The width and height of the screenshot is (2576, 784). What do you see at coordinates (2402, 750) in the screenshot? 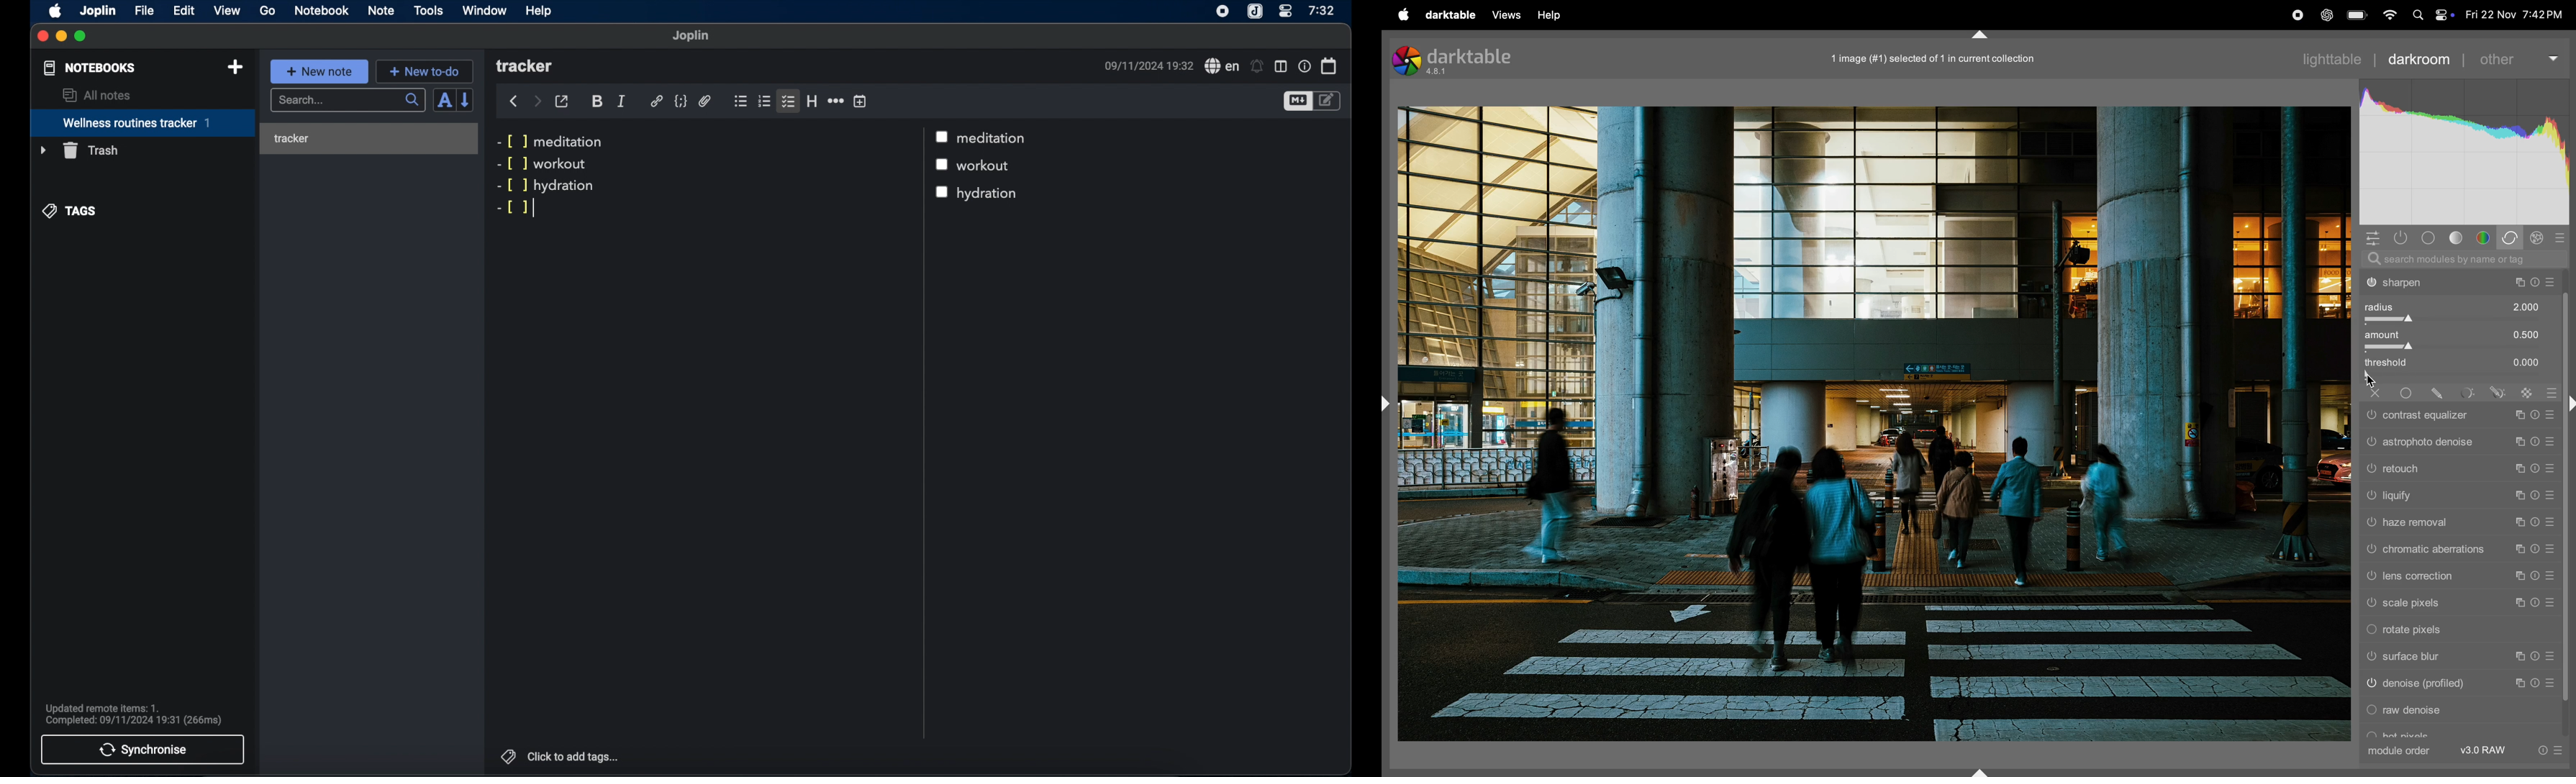
I see `module order` at bounding box center [2402, 750].